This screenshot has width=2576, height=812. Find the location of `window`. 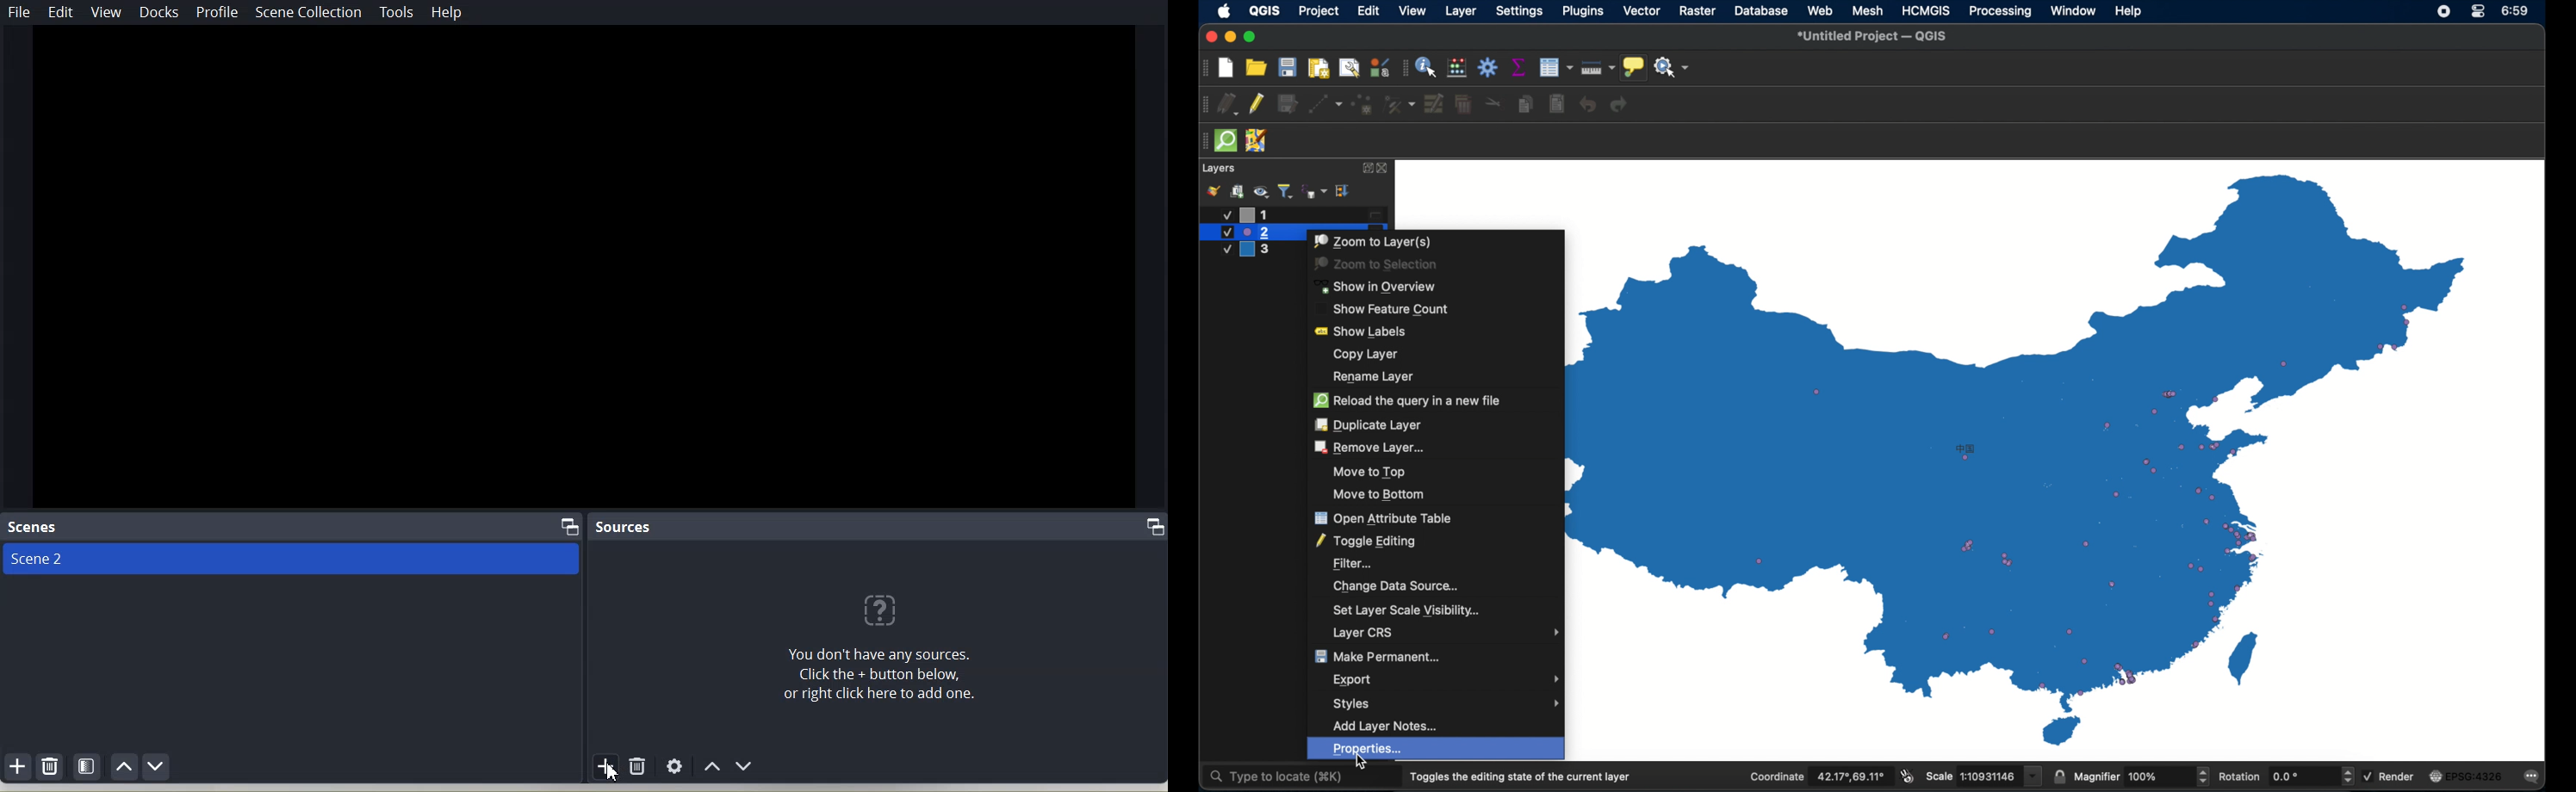

window is located at coordinates (2074, 12).